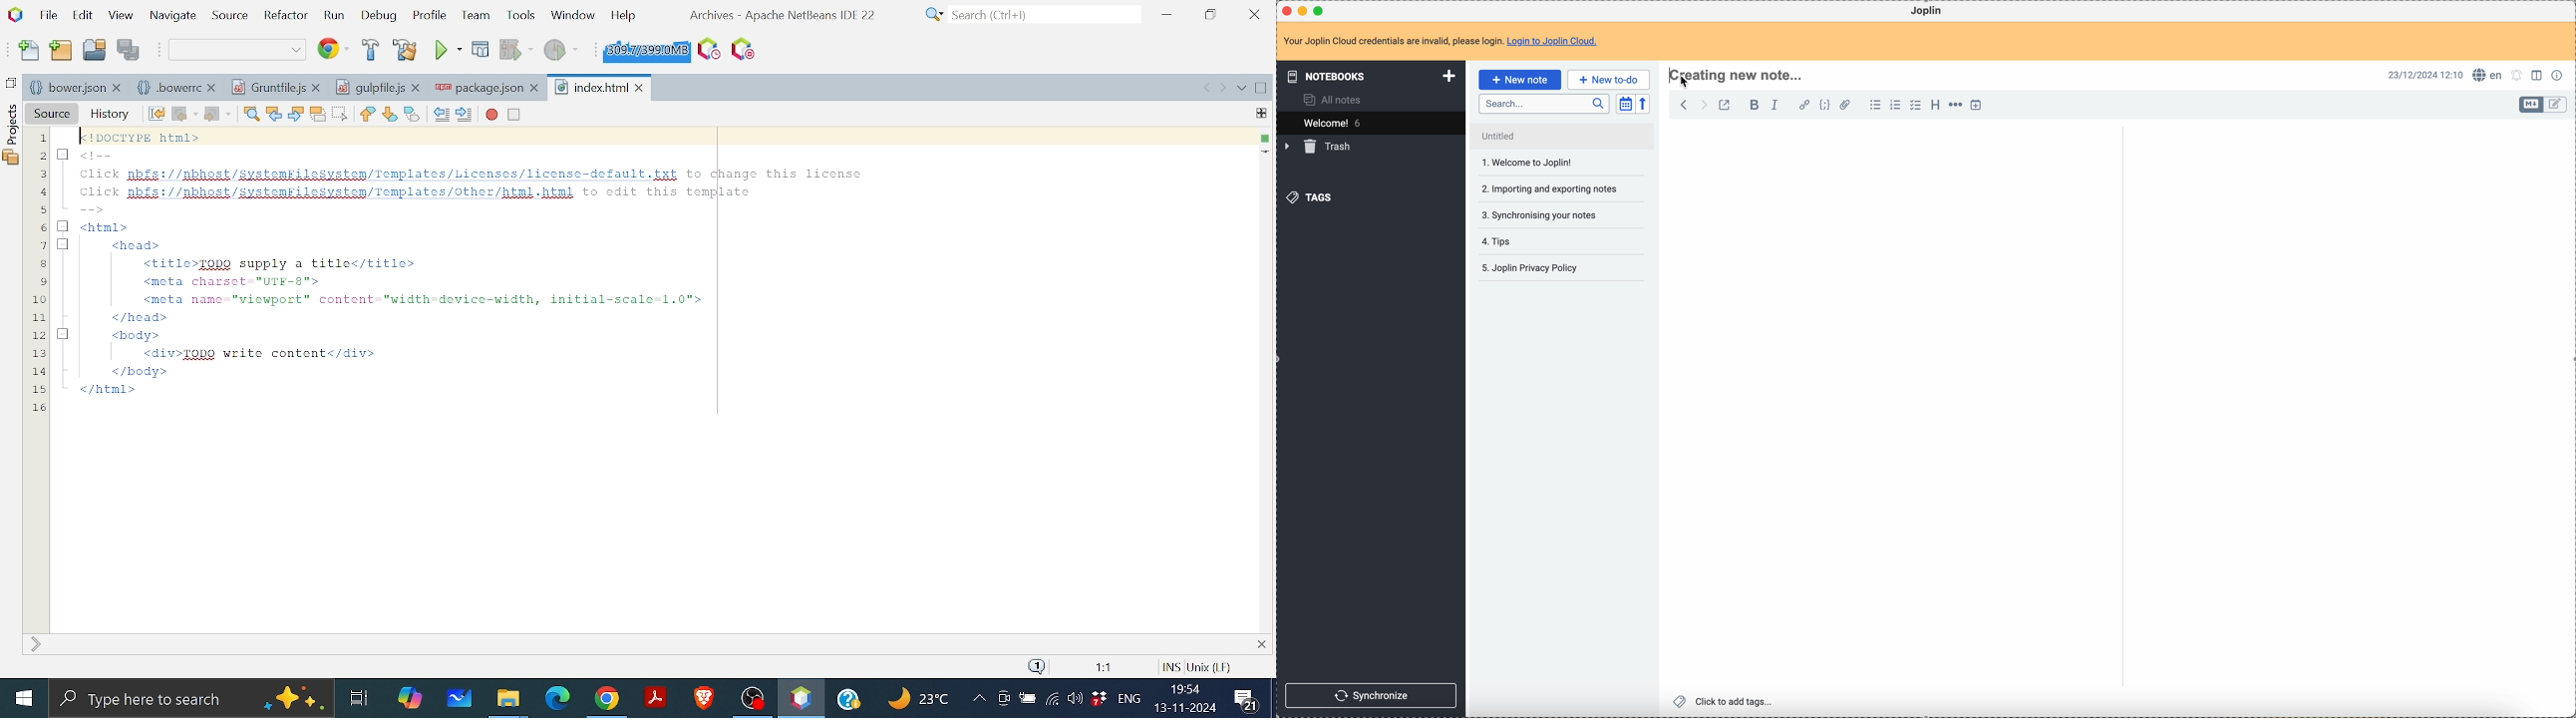 This screenshot has width=2576, height=728. Describe the element at coordinates (1917, 105) in the screenshot. I see `checkbox` at that location.